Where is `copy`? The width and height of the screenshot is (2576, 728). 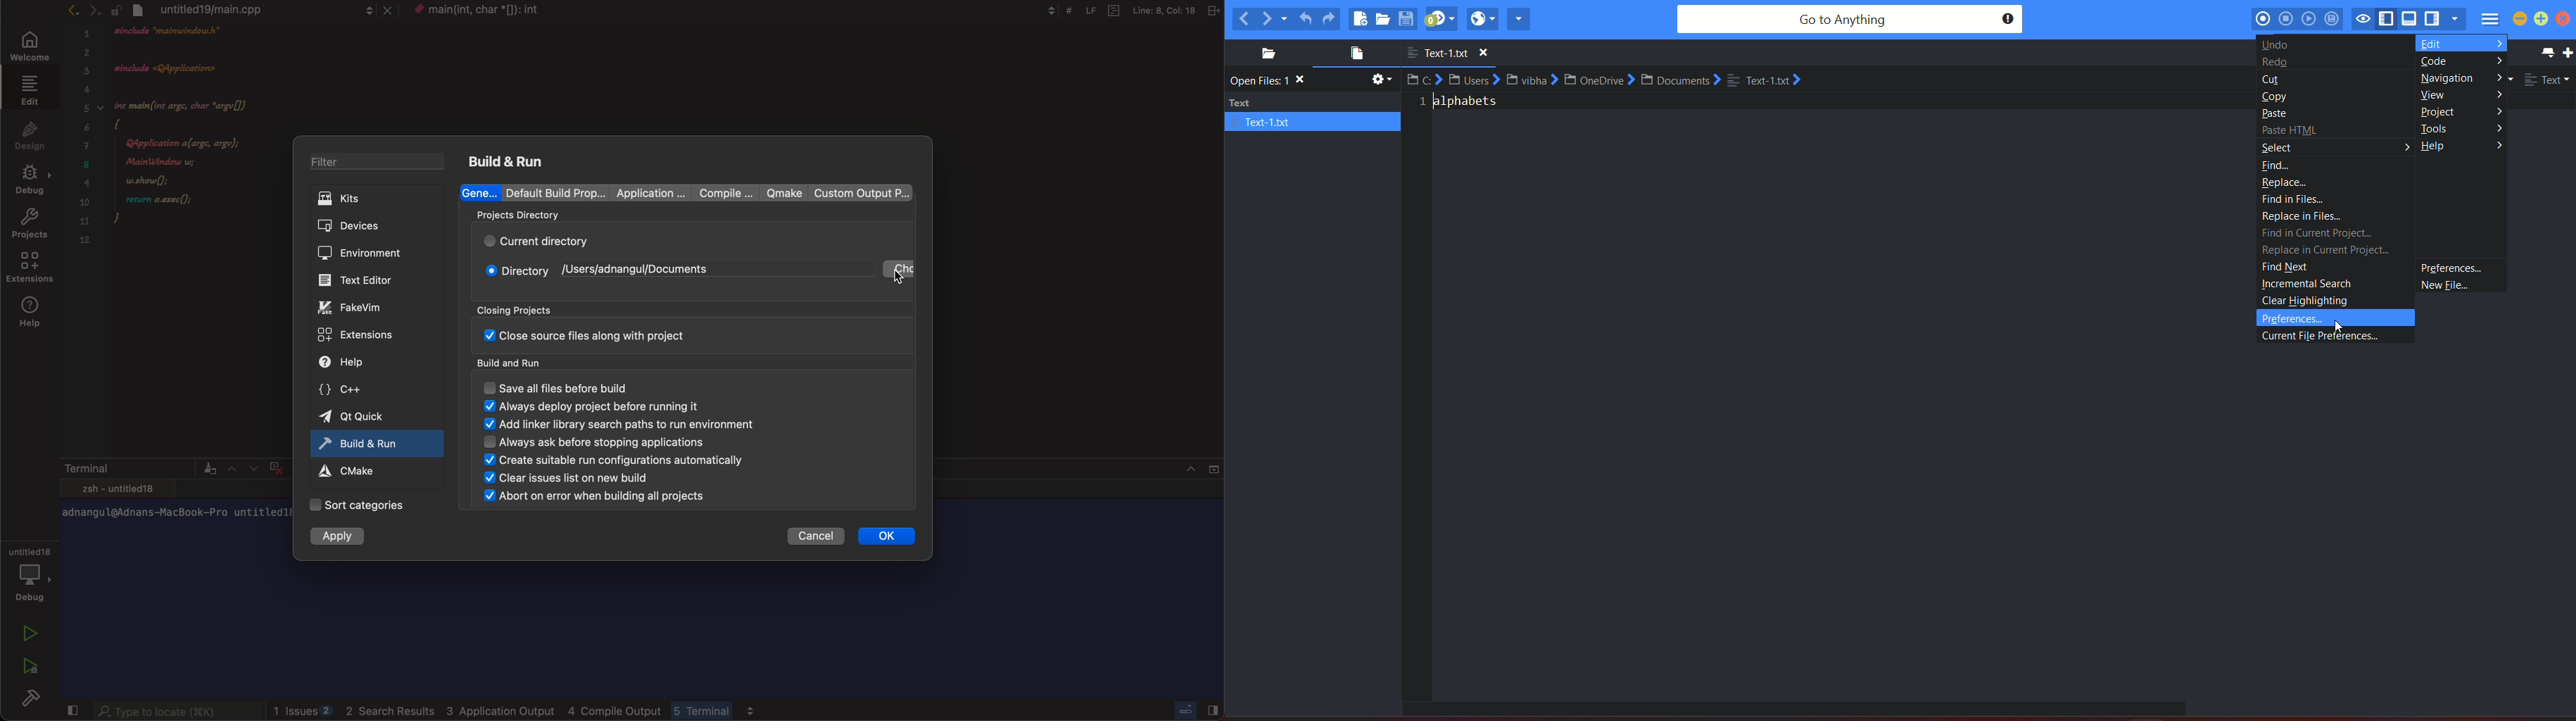
copy is located at coordinates (2280, 98).